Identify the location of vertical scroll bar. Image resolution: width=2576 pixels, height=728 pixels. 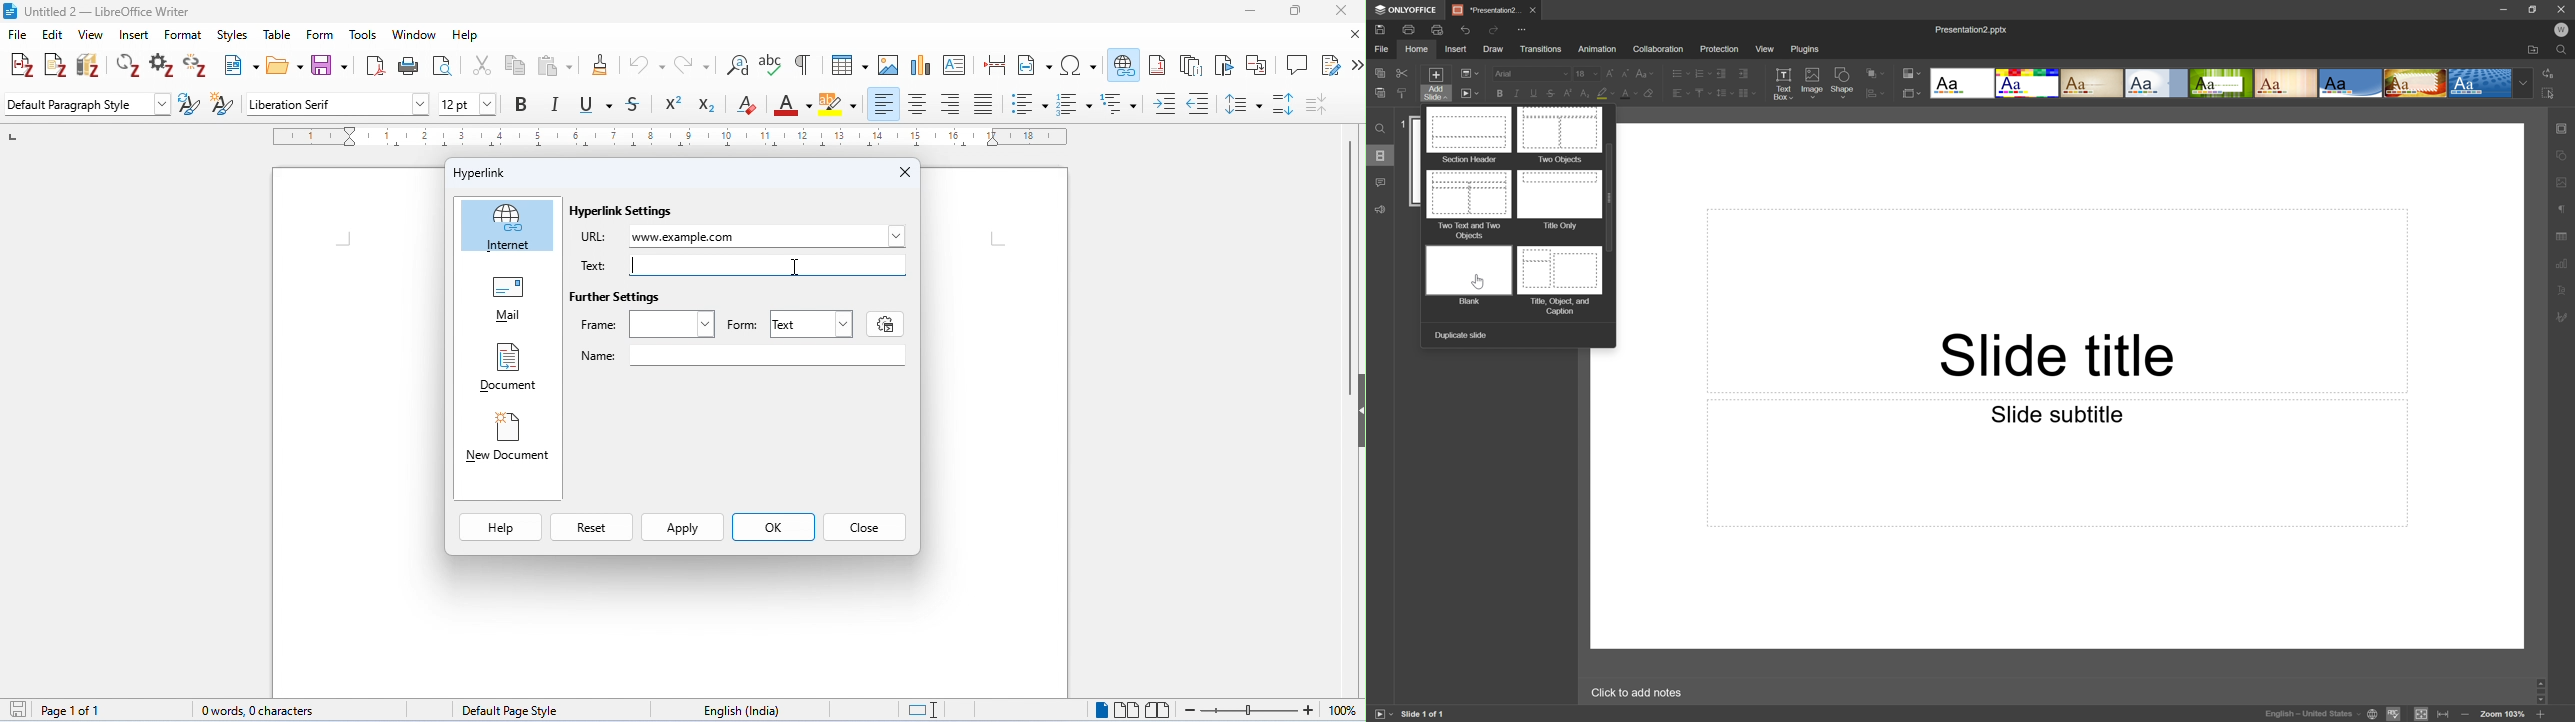
(1347, 268).